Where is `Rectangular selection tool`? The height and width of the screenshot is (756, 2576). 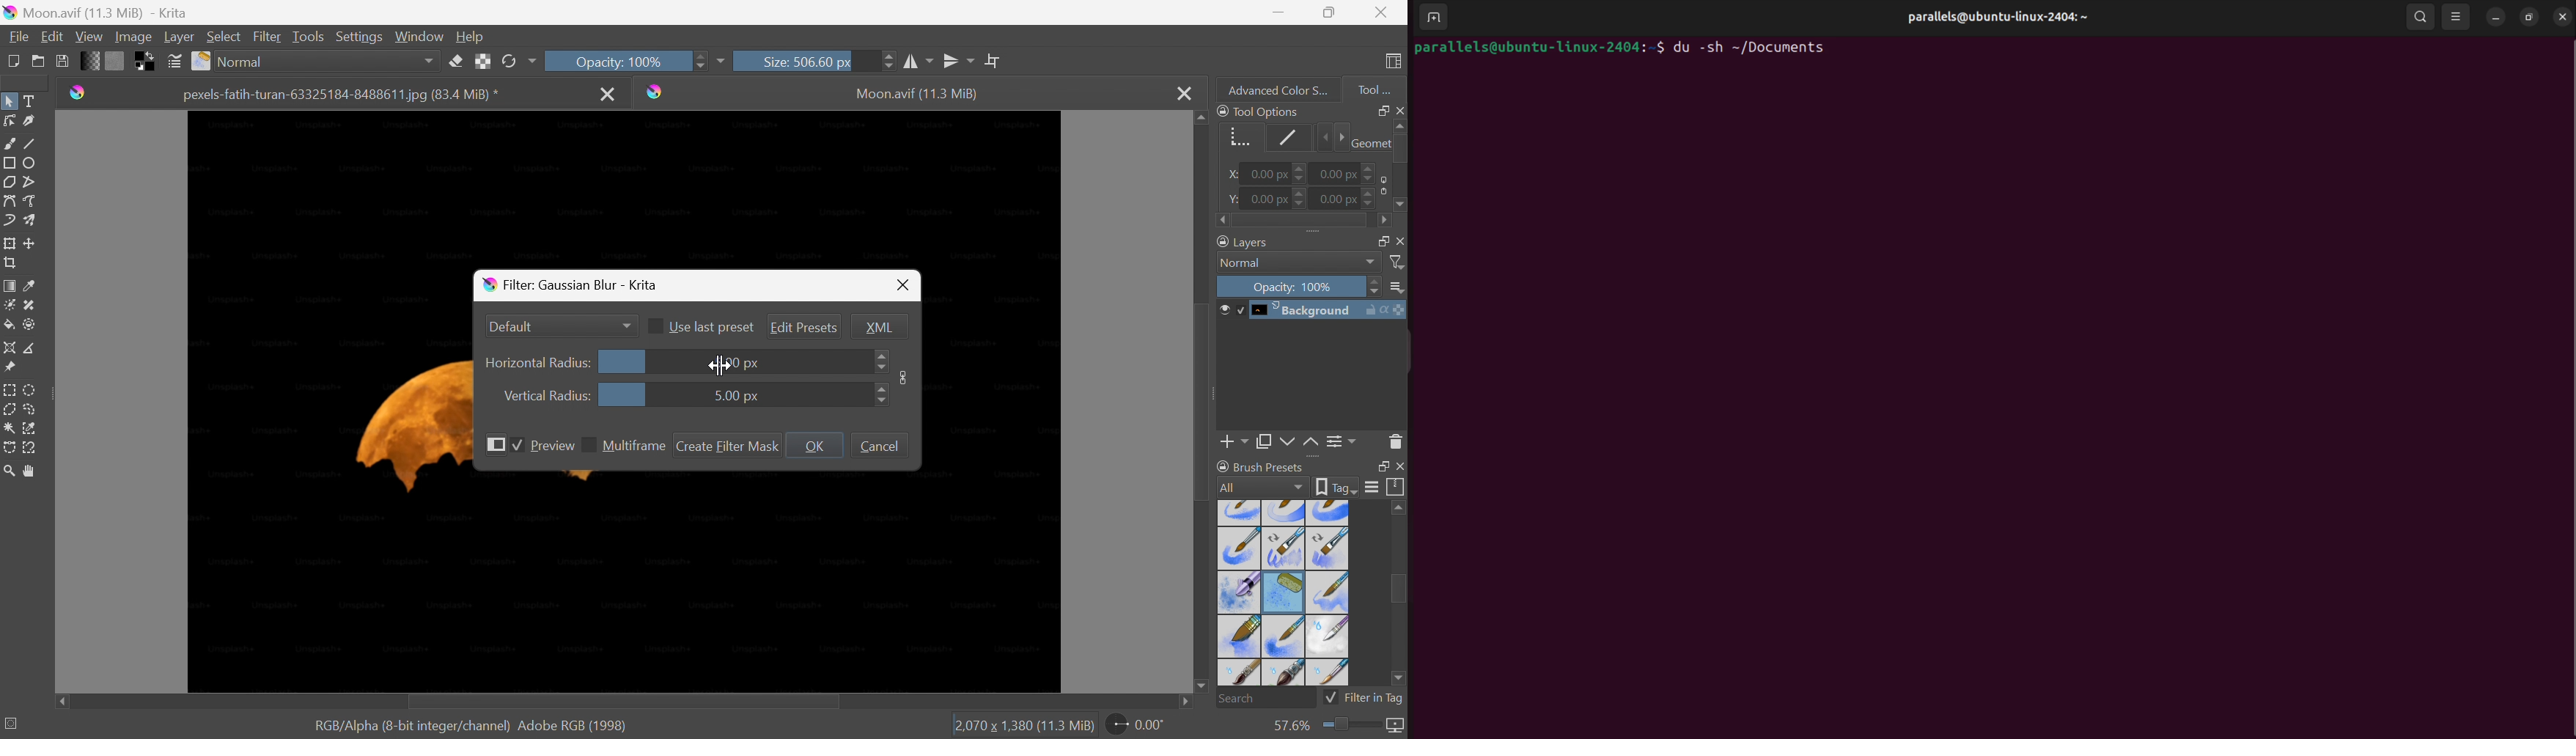
Rectangular selection tool is located at coordinates (11, 390).